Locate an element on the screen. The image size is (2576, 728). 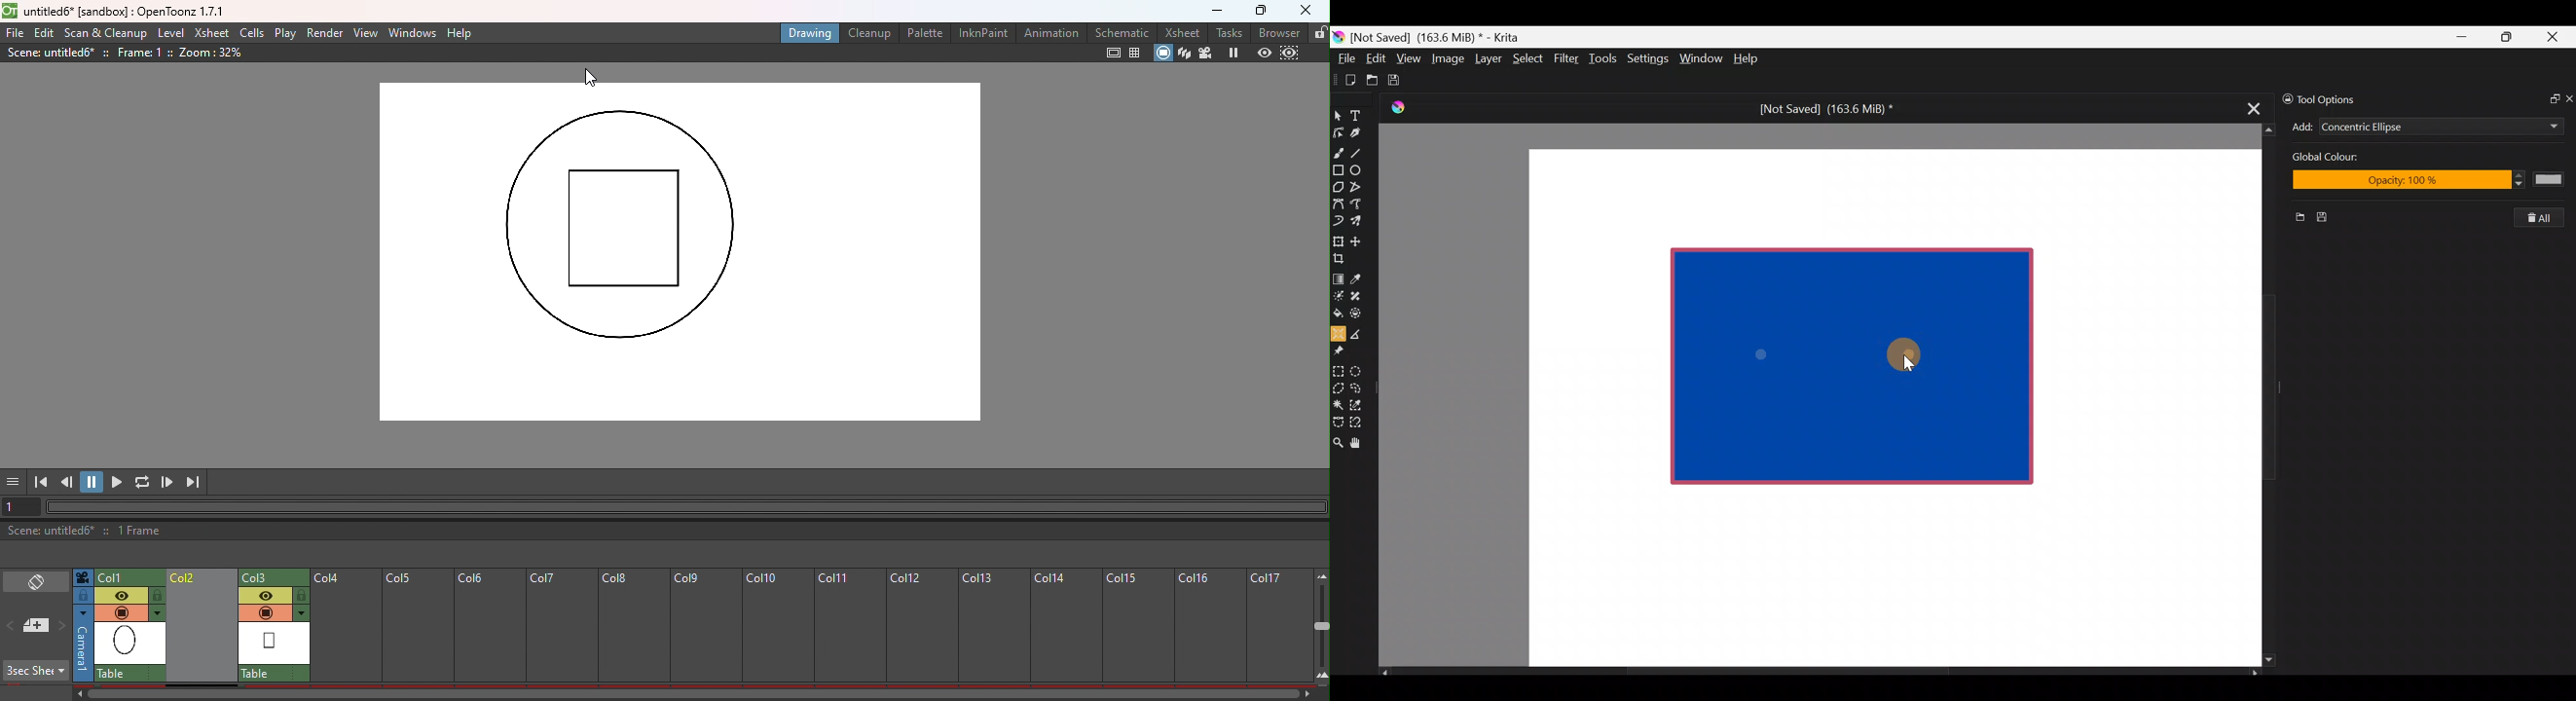
Settings is located at coordinates (1649, 61).